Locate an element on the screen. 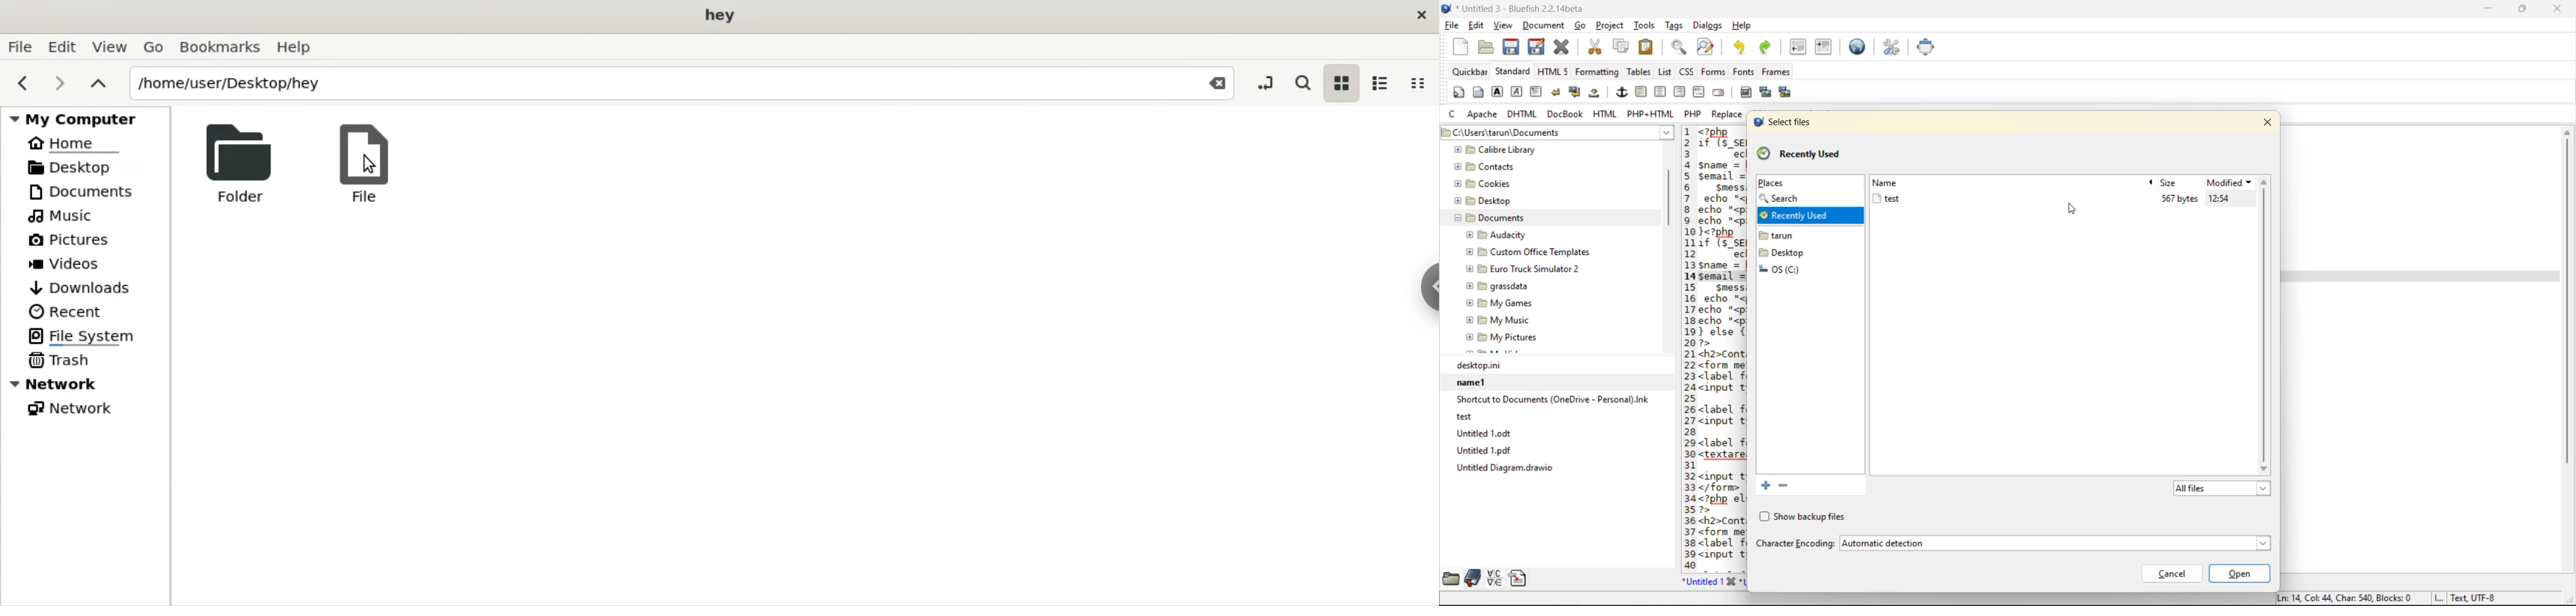  replace is located at coordinates (1729, 114).